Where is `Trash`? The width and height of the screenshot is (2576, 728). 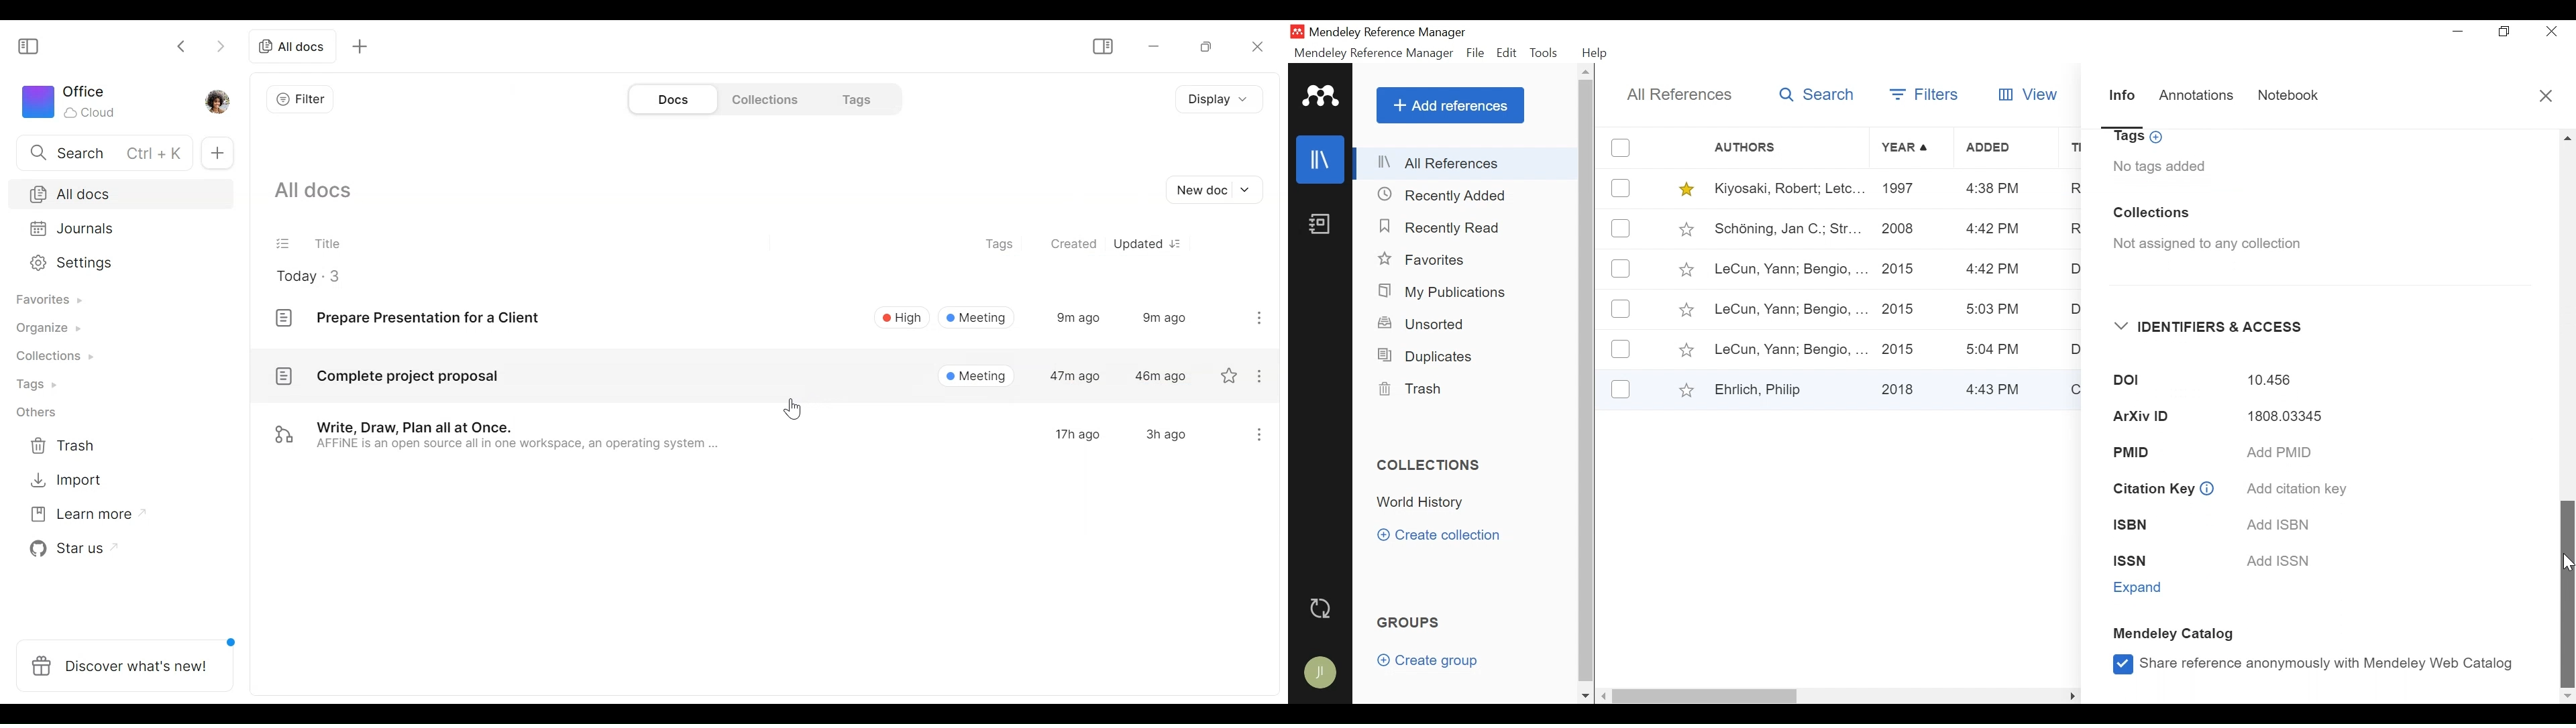
Trash is located at coordinates (71, 446).